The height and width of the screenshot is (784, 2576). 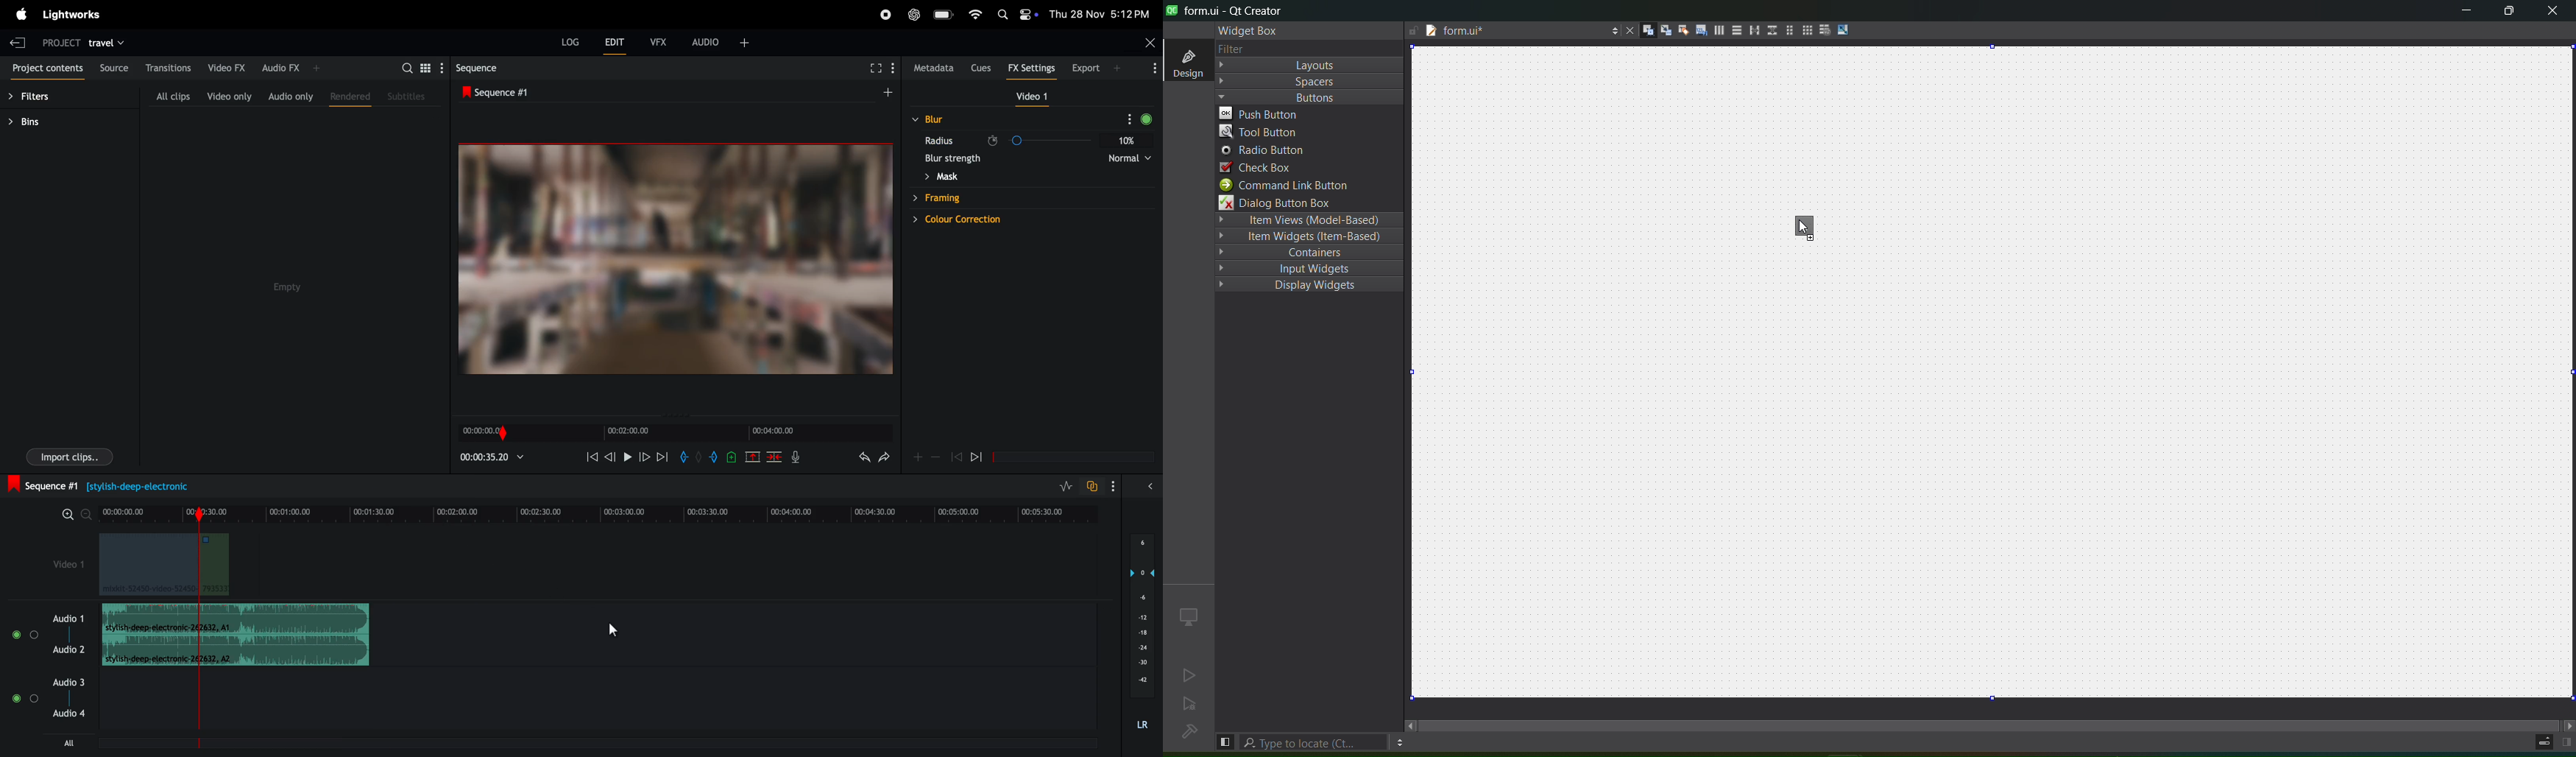 I want to click on edit buddies, so click(x=1682, y=29).